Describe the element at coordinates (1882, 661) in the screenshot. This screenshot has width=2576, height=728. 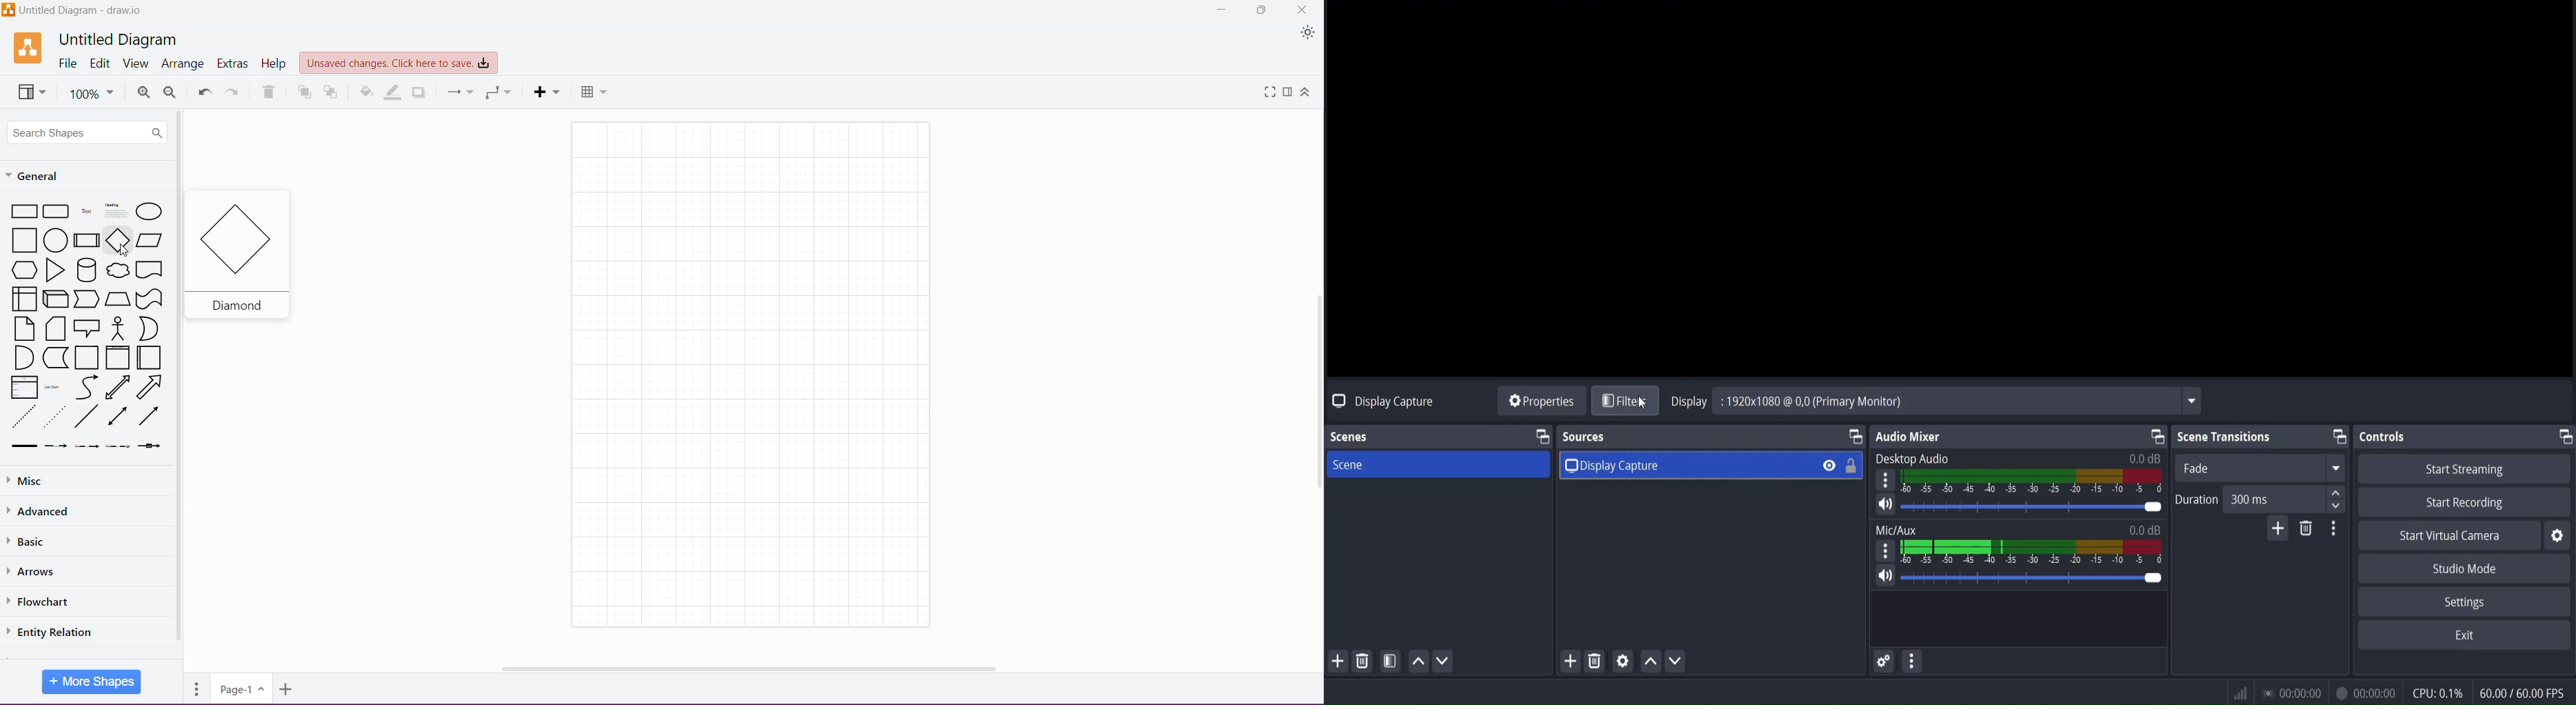
I see `advance audio properties` at that location.